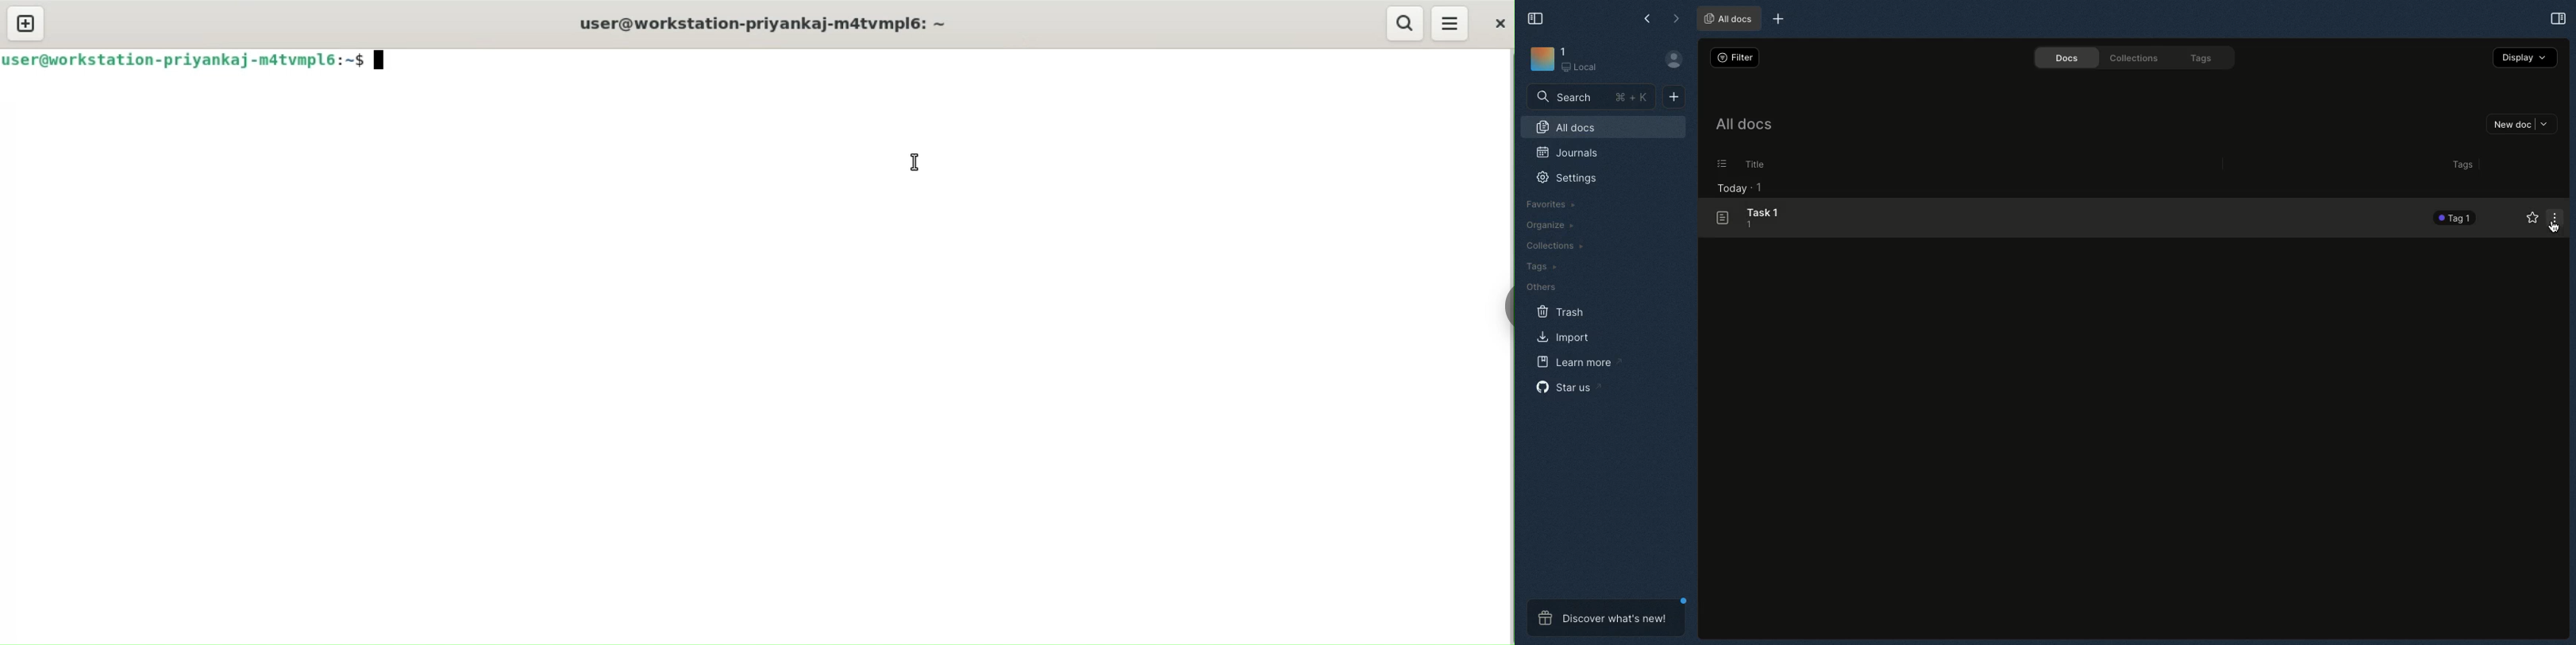  What do you see at coordinates (1556, 204) in the screenshot?
I see `Favorites` at bounding box center [1556, 204].